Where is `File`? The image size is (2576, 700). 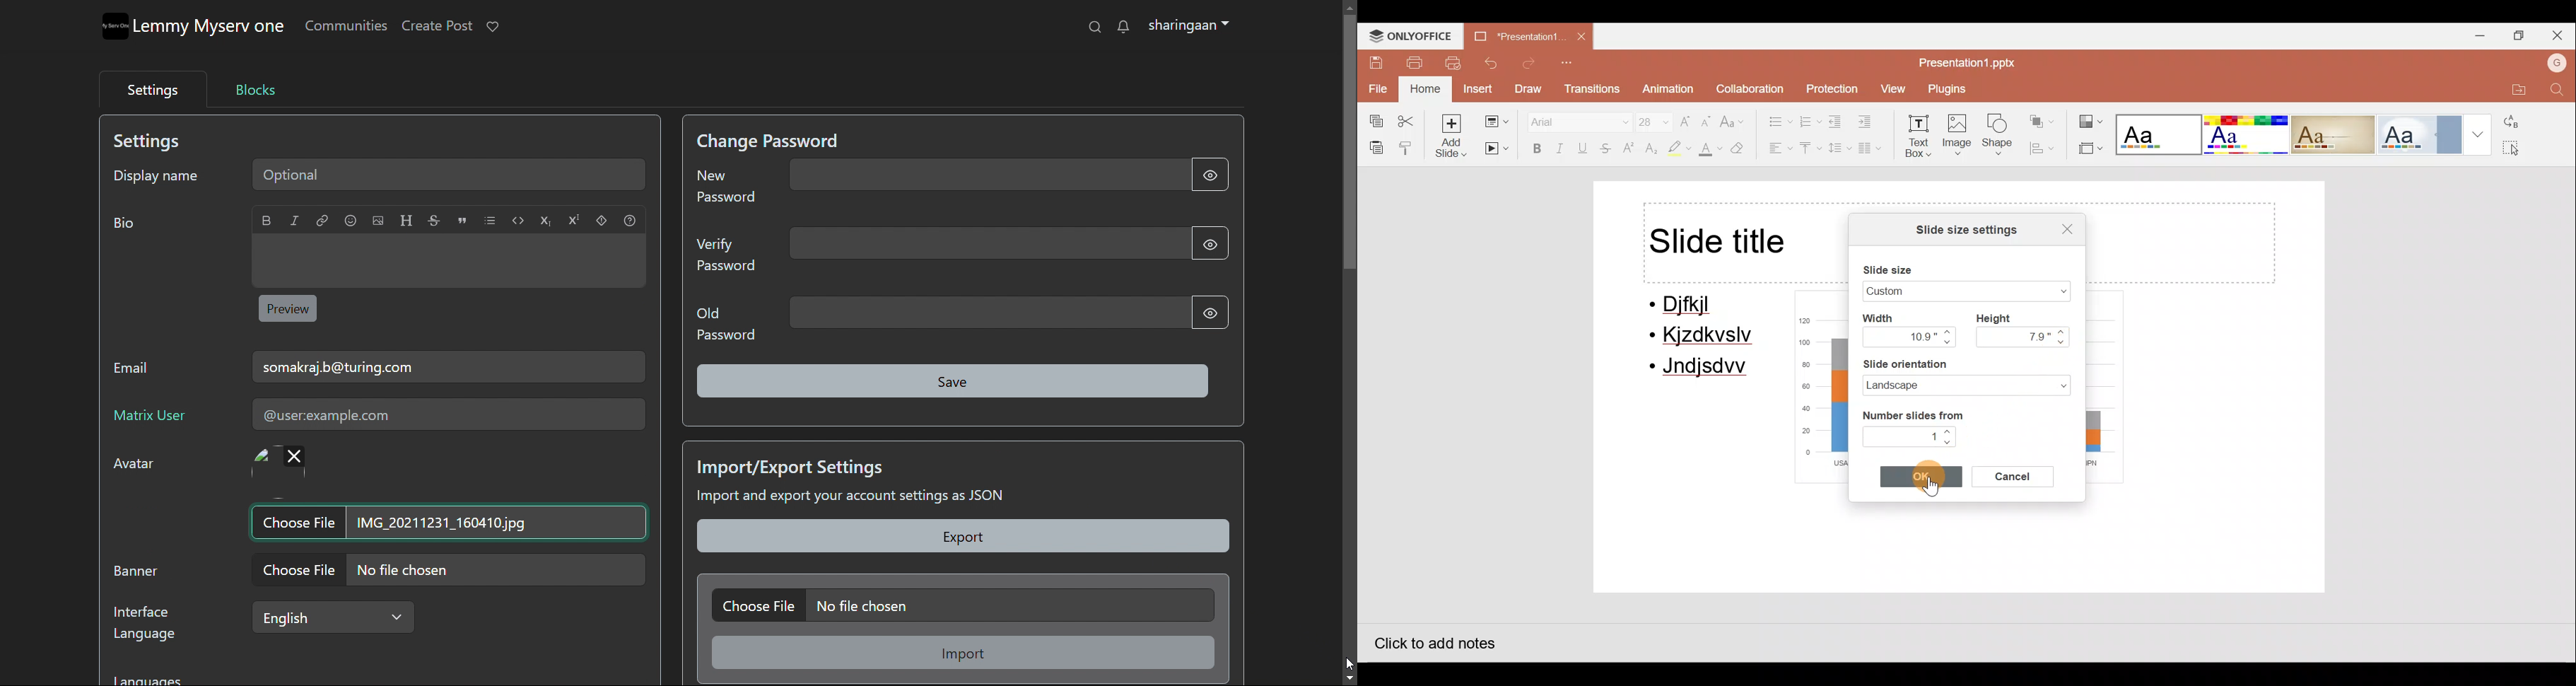 File is located at coordinates (1376, 87).